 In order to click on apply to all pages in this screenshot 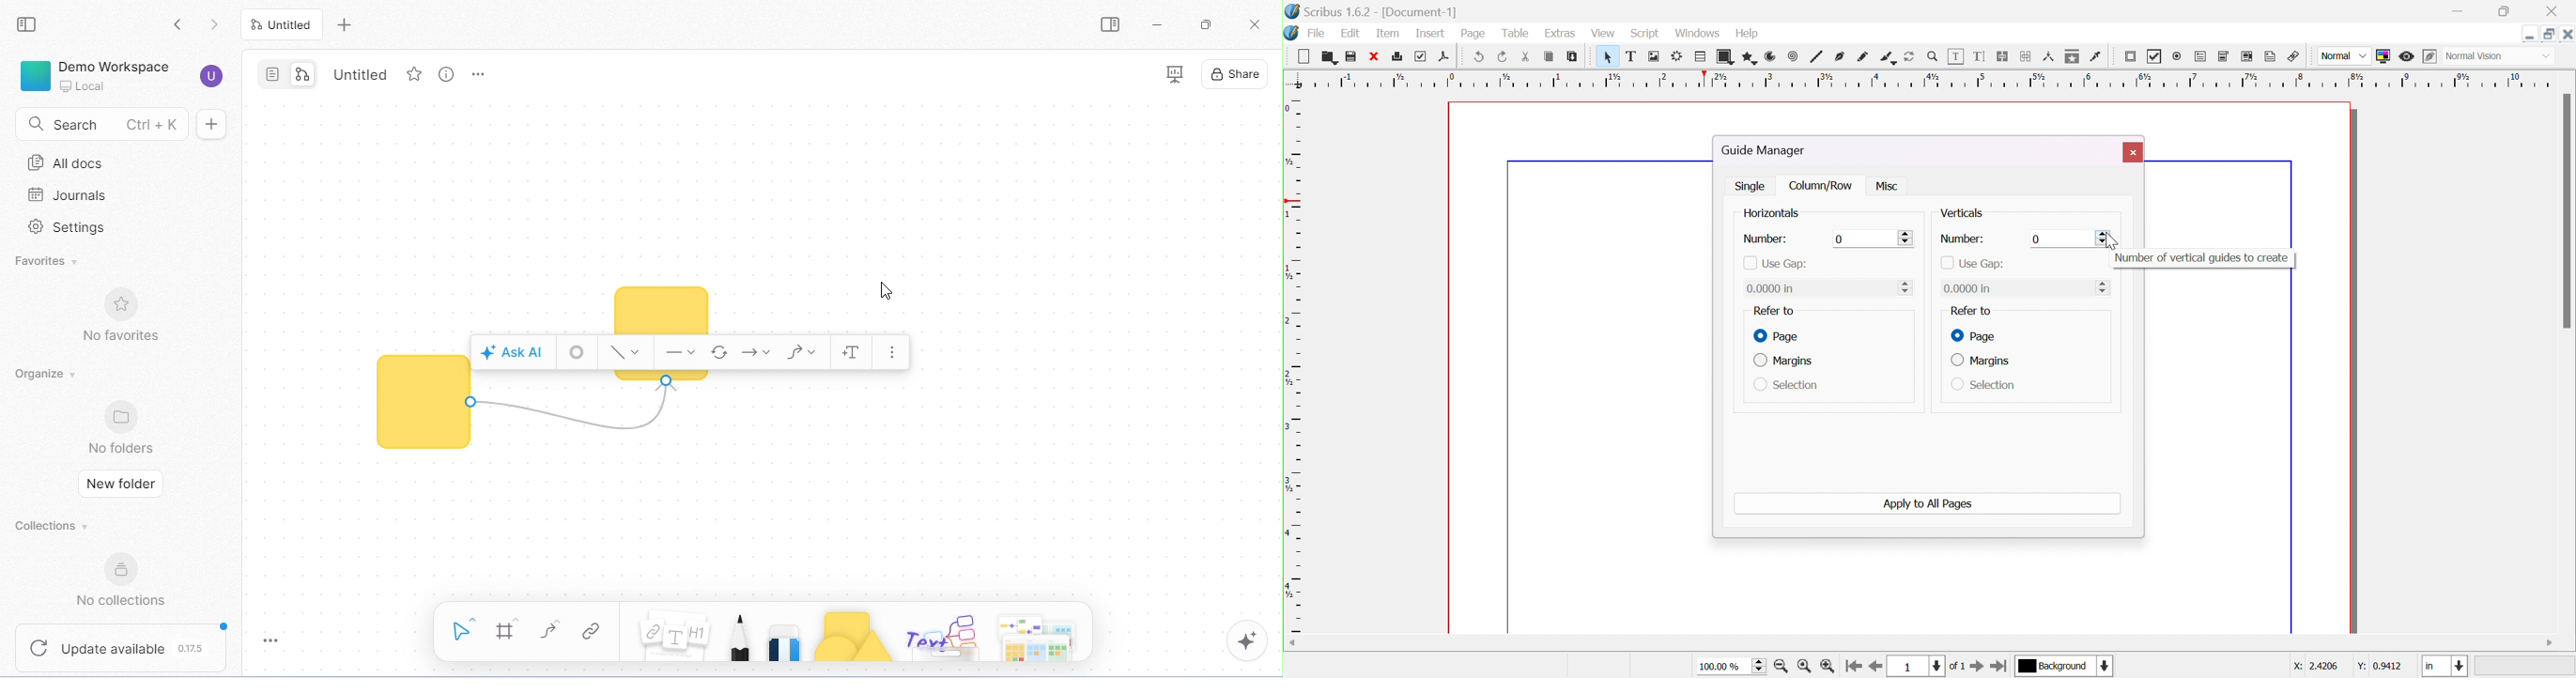, I will do `click(1928, 504)`.